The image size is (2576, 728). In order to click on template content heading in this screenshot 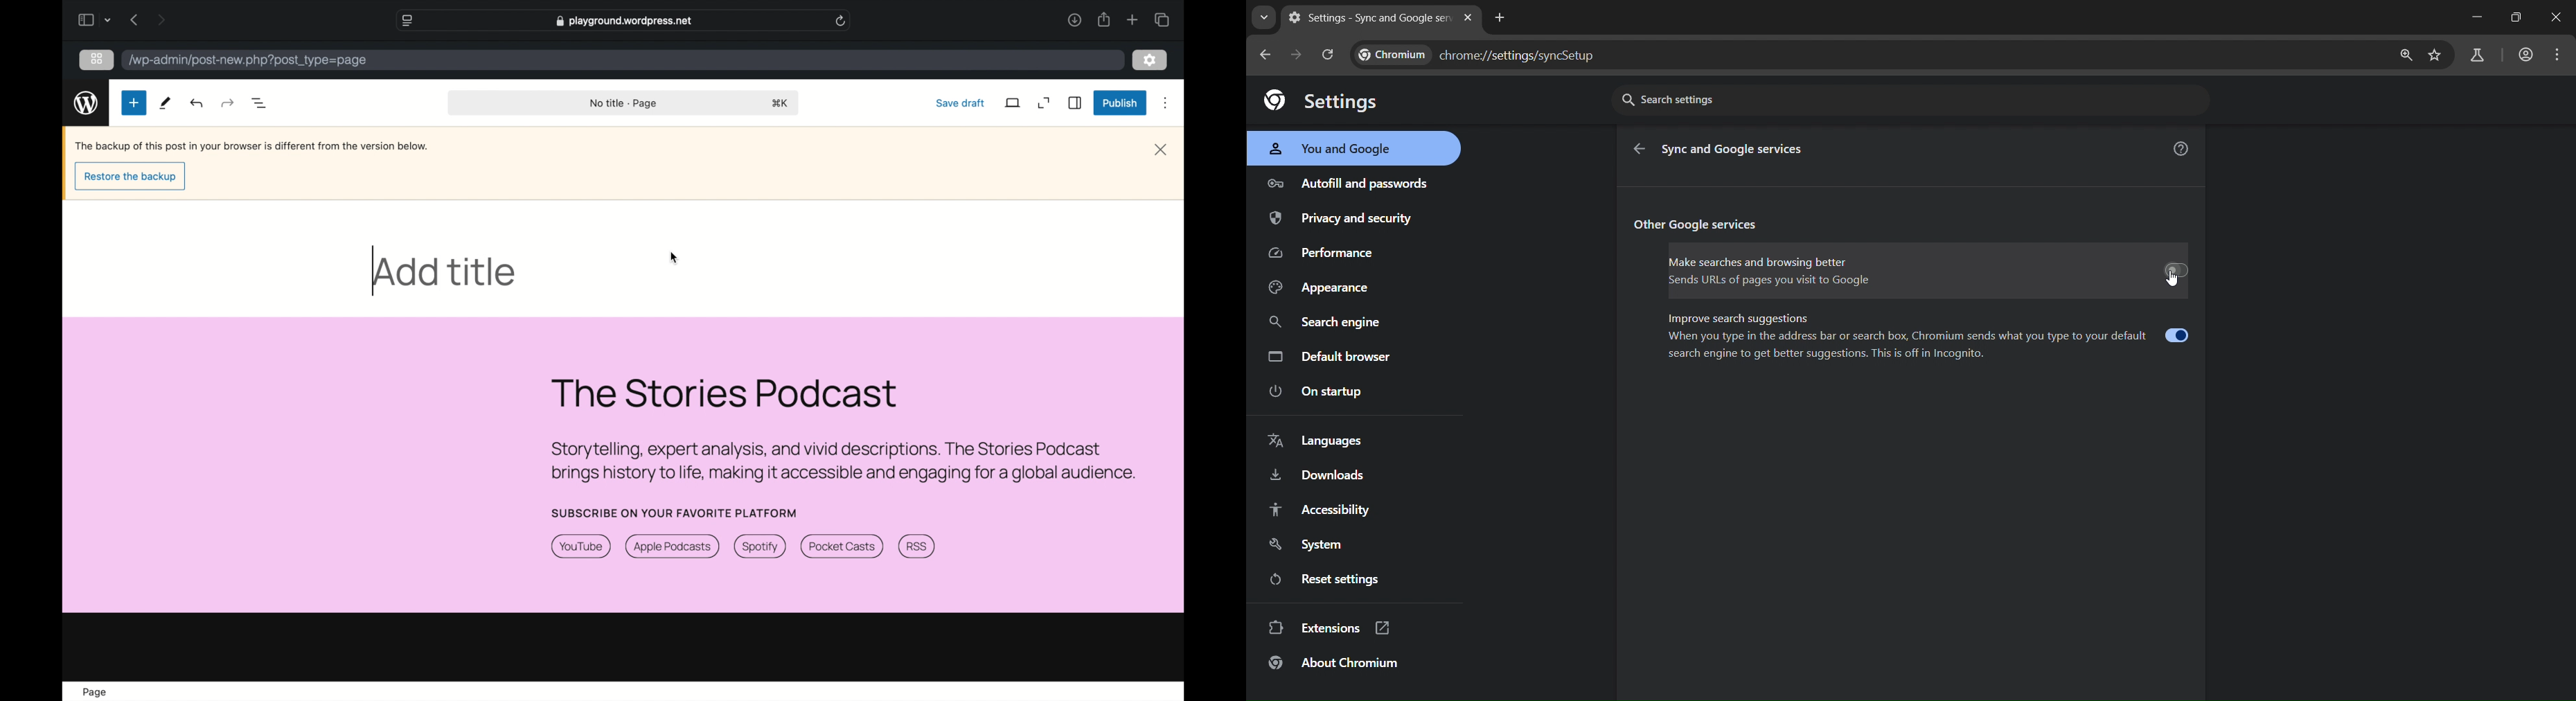, I will do `click(727, 394)`.